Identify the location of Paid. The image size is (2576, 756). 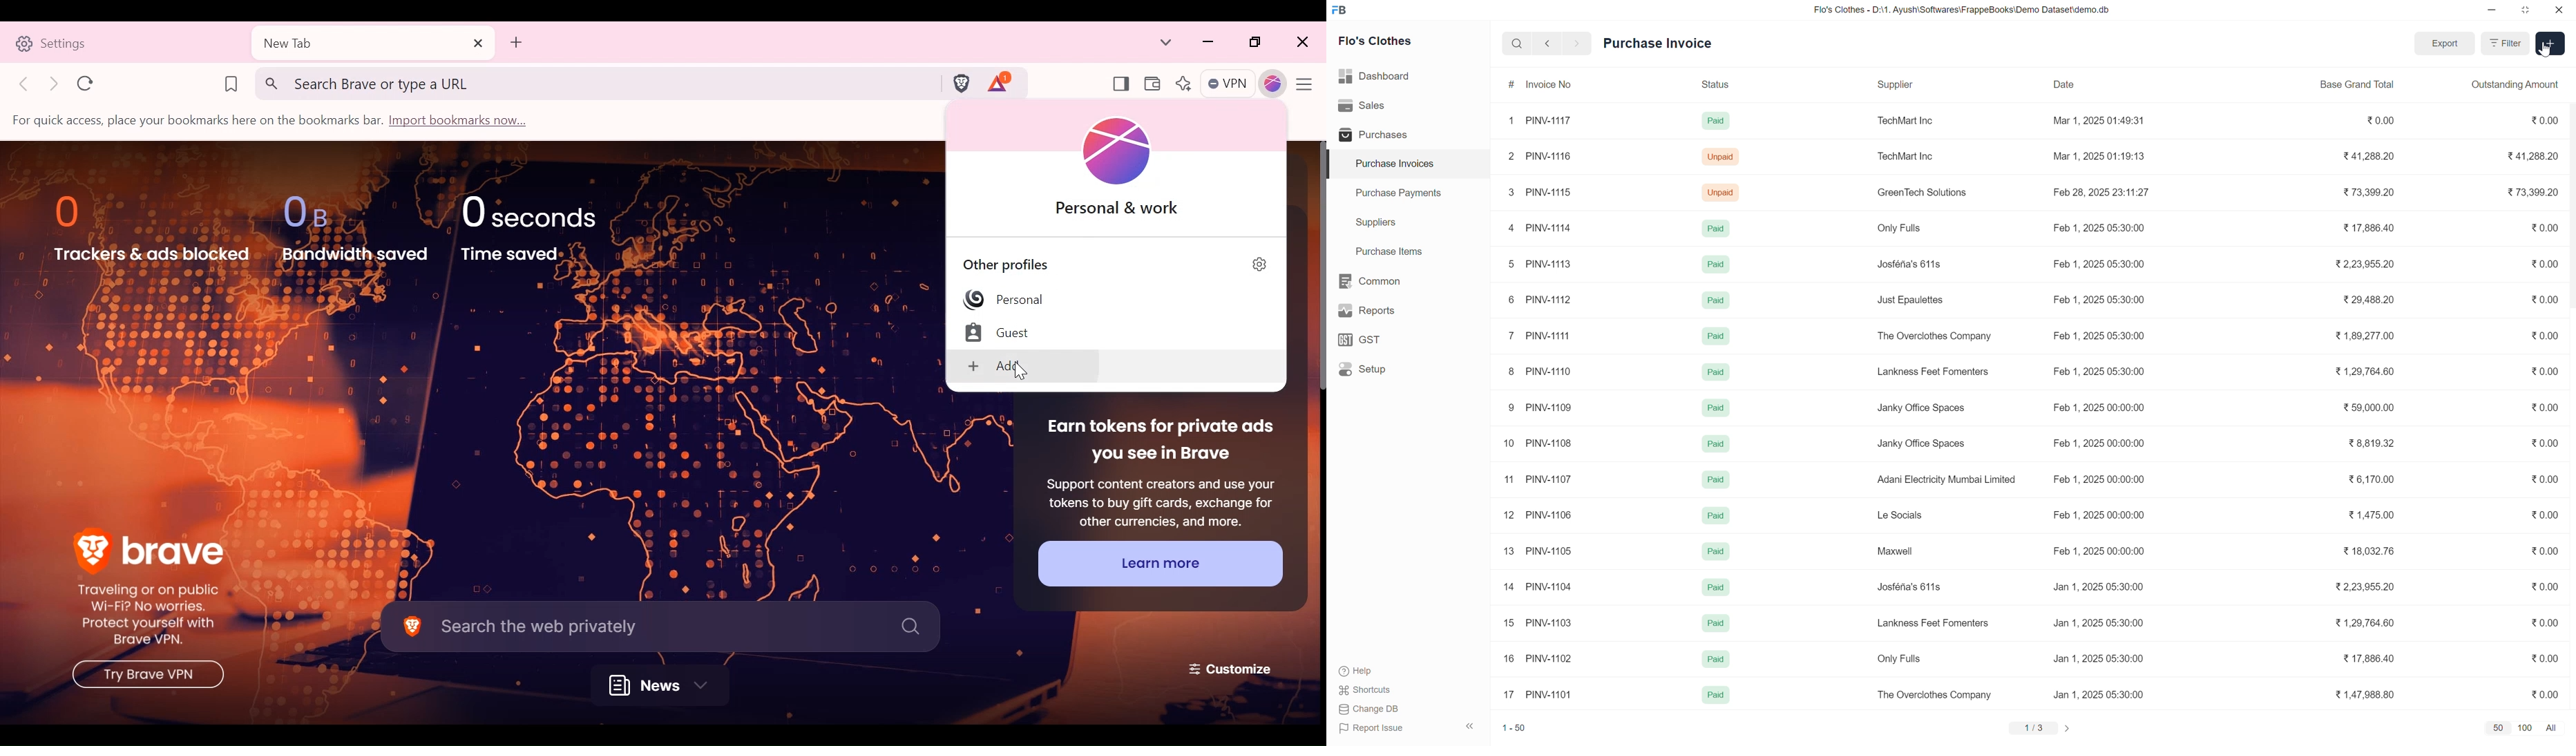
(1715, 229).